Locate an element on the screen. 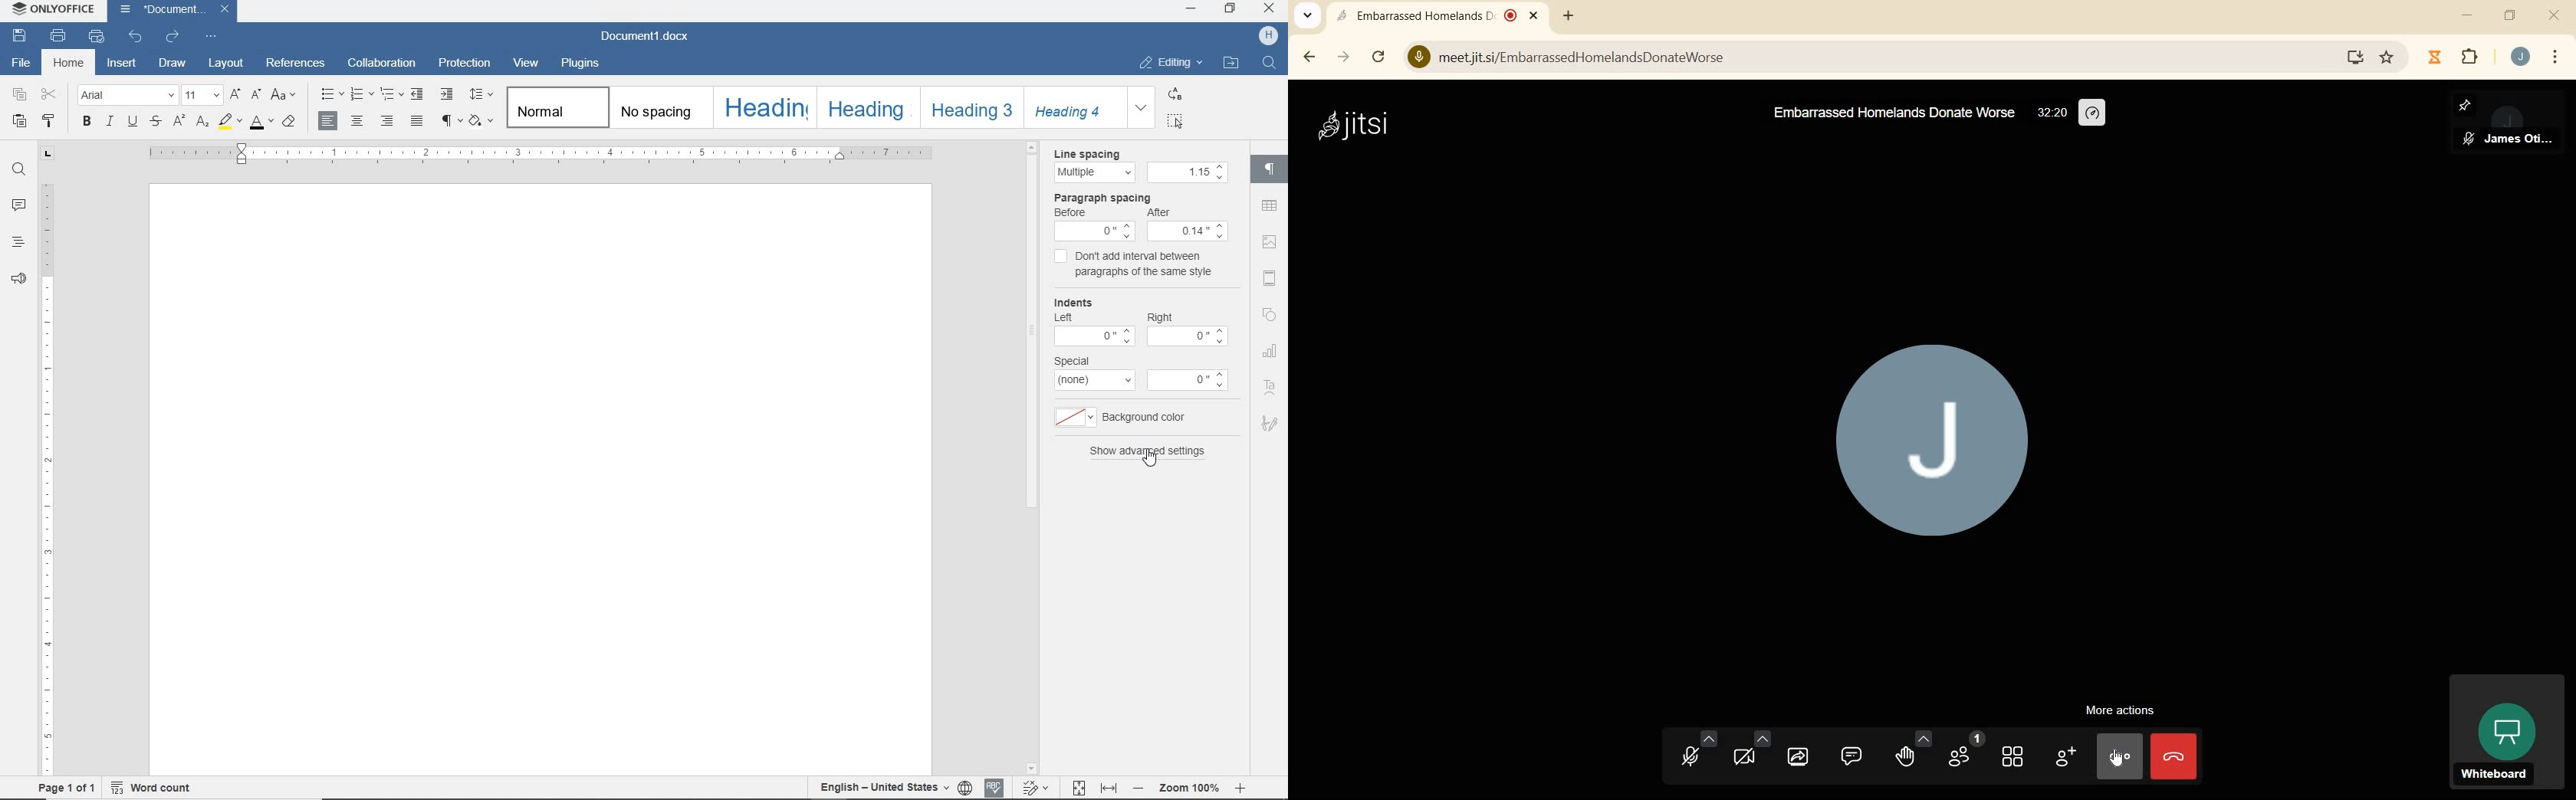 This screenshot has width=2576, height=812. participant's initial is located at coordinates (1930, 448).